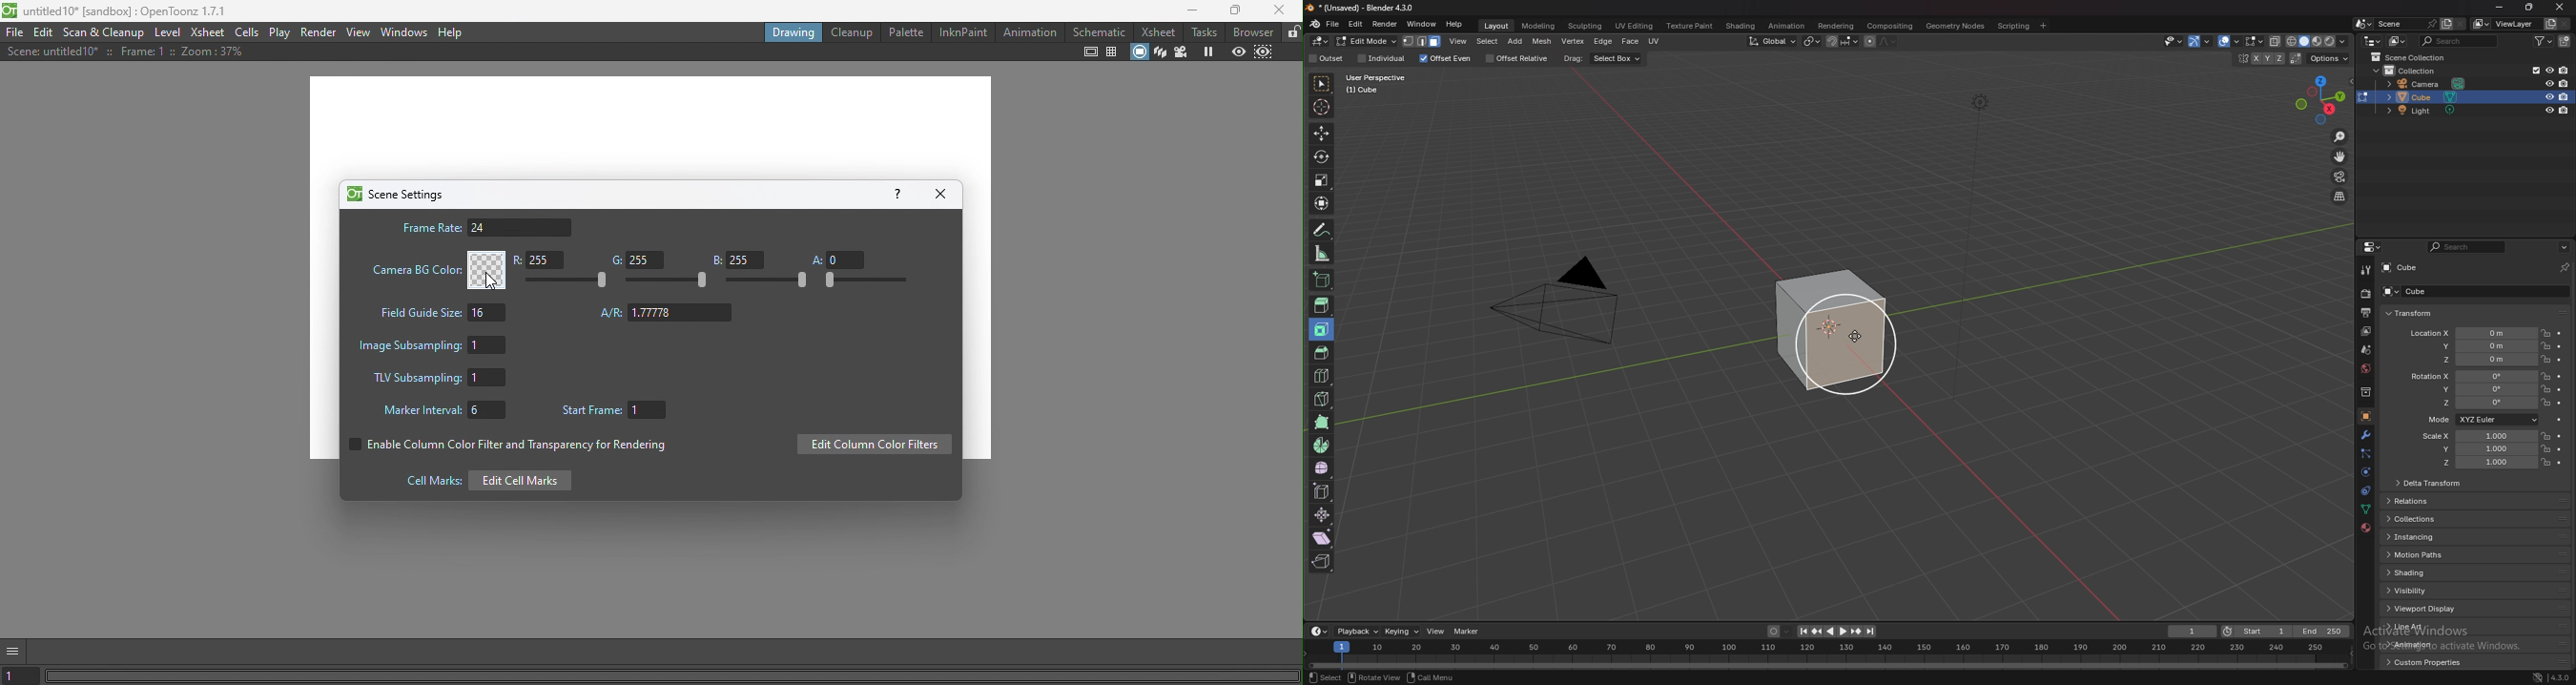 The image size is (2576, 700). Describe the element at coordinates (1869, 42) in the screenshot. I see `proportional editing objects` at that location.